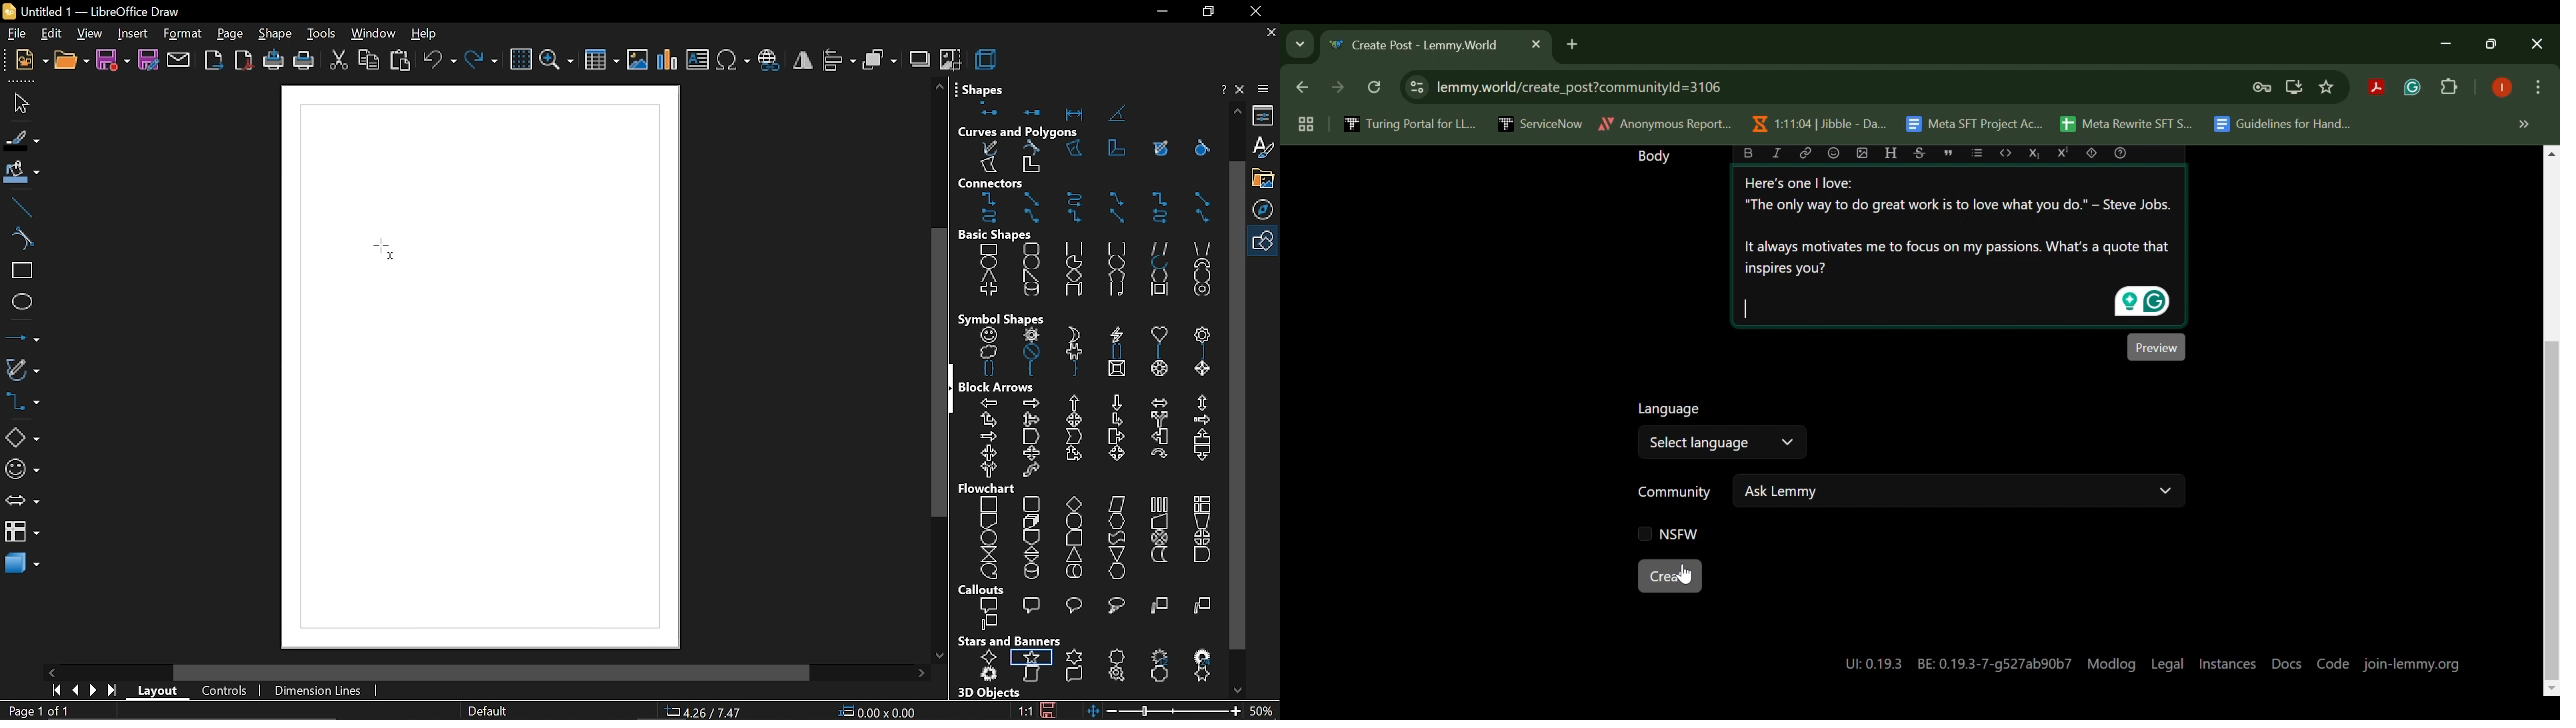 The image size is (2576, 728). Describe the element at coordinates (1011, 641) in the screenshot. I see `stars and banners` at that location.